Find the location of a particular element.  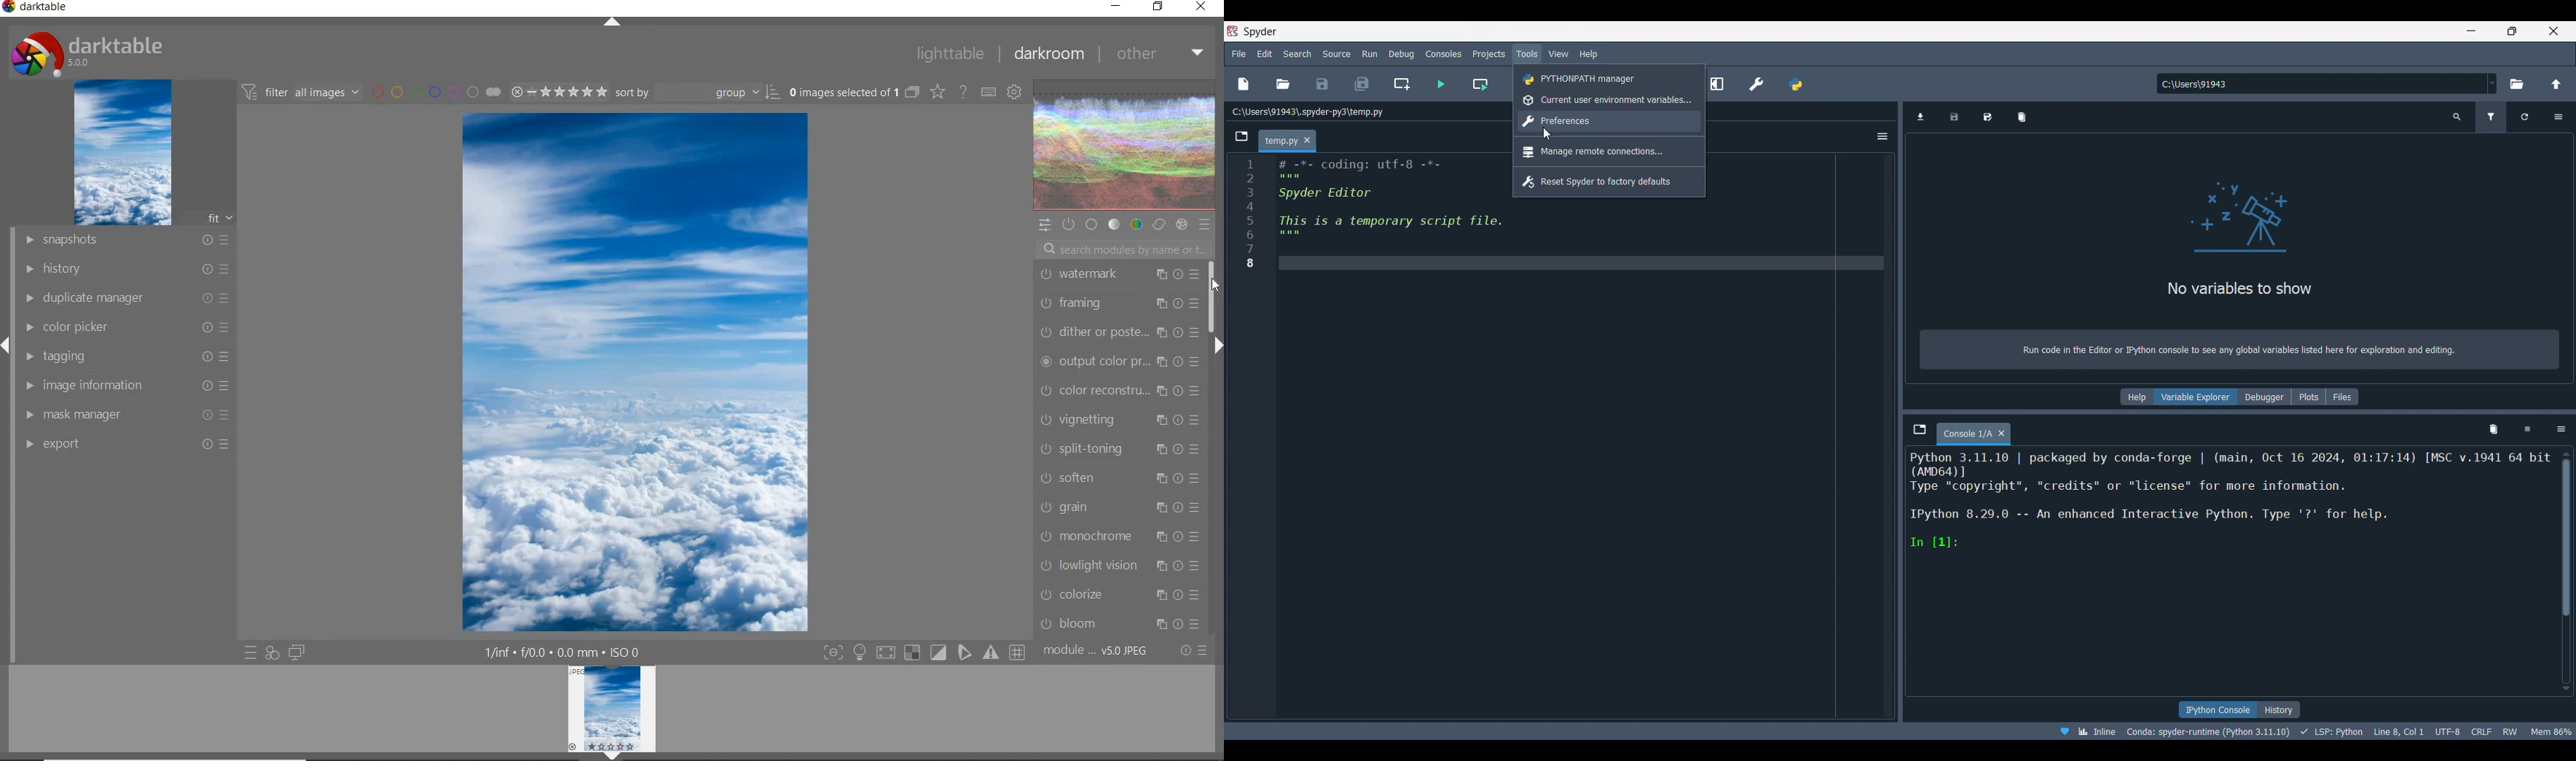

Source menu is located at coordinates (1337, 53).